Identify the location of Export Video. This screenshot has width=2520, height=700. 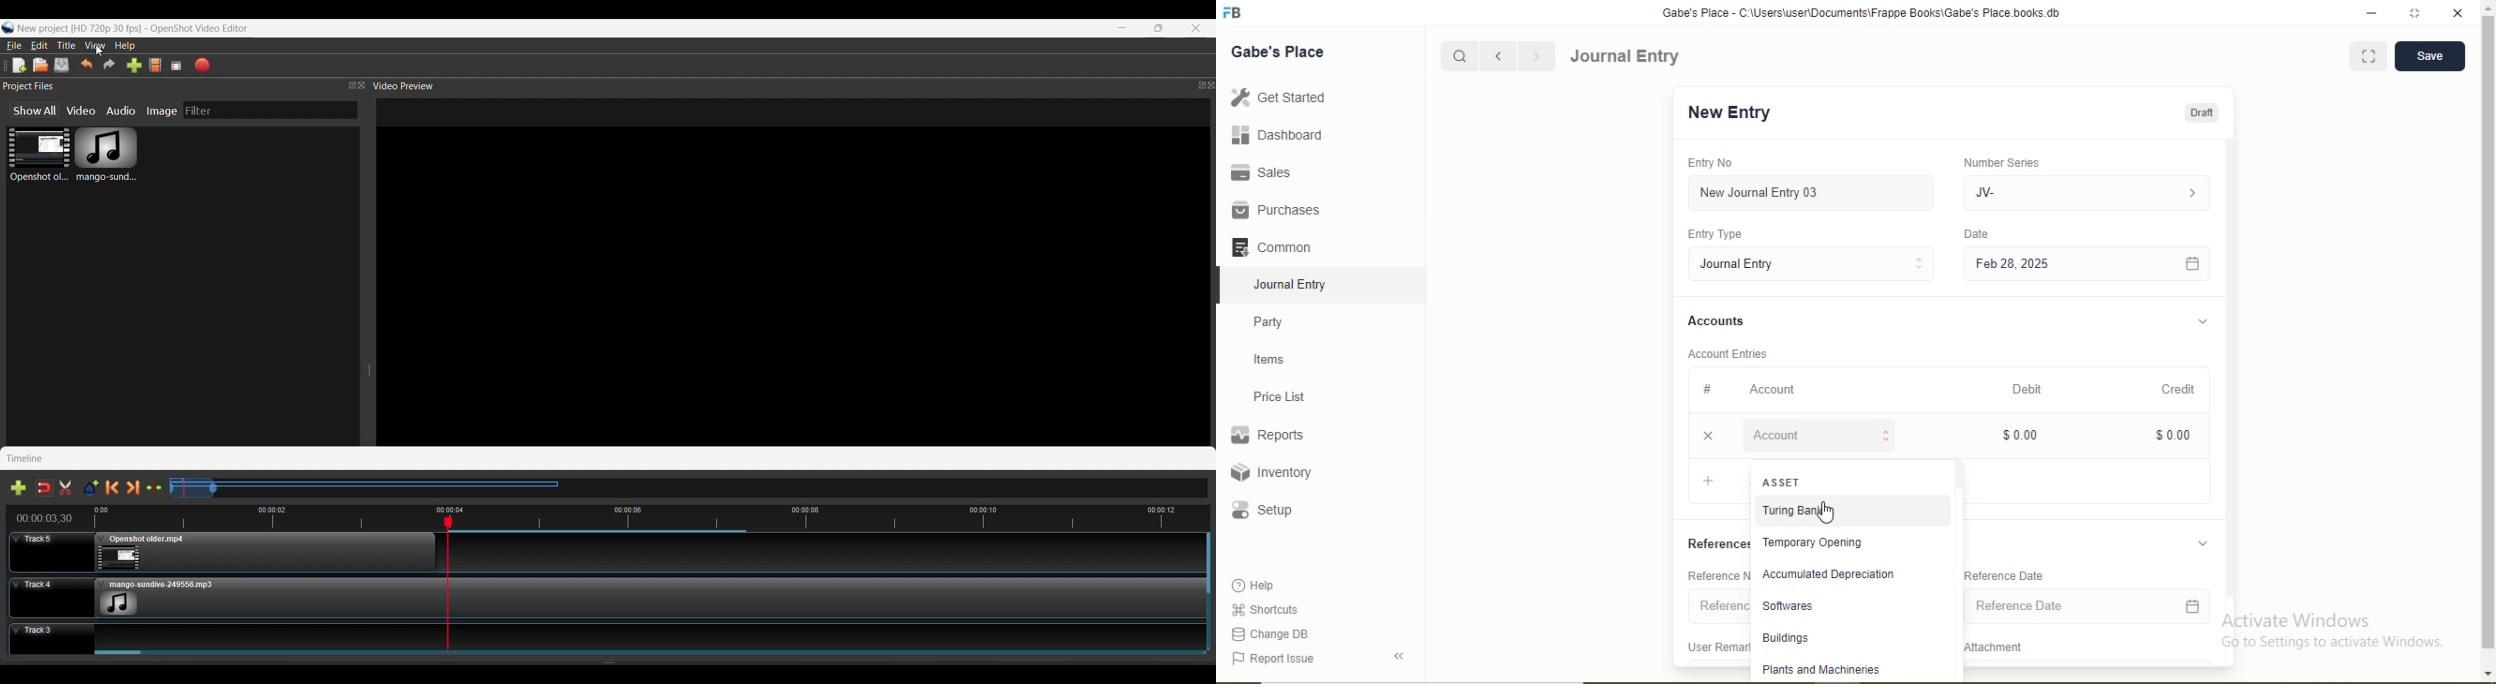
(203, 65).